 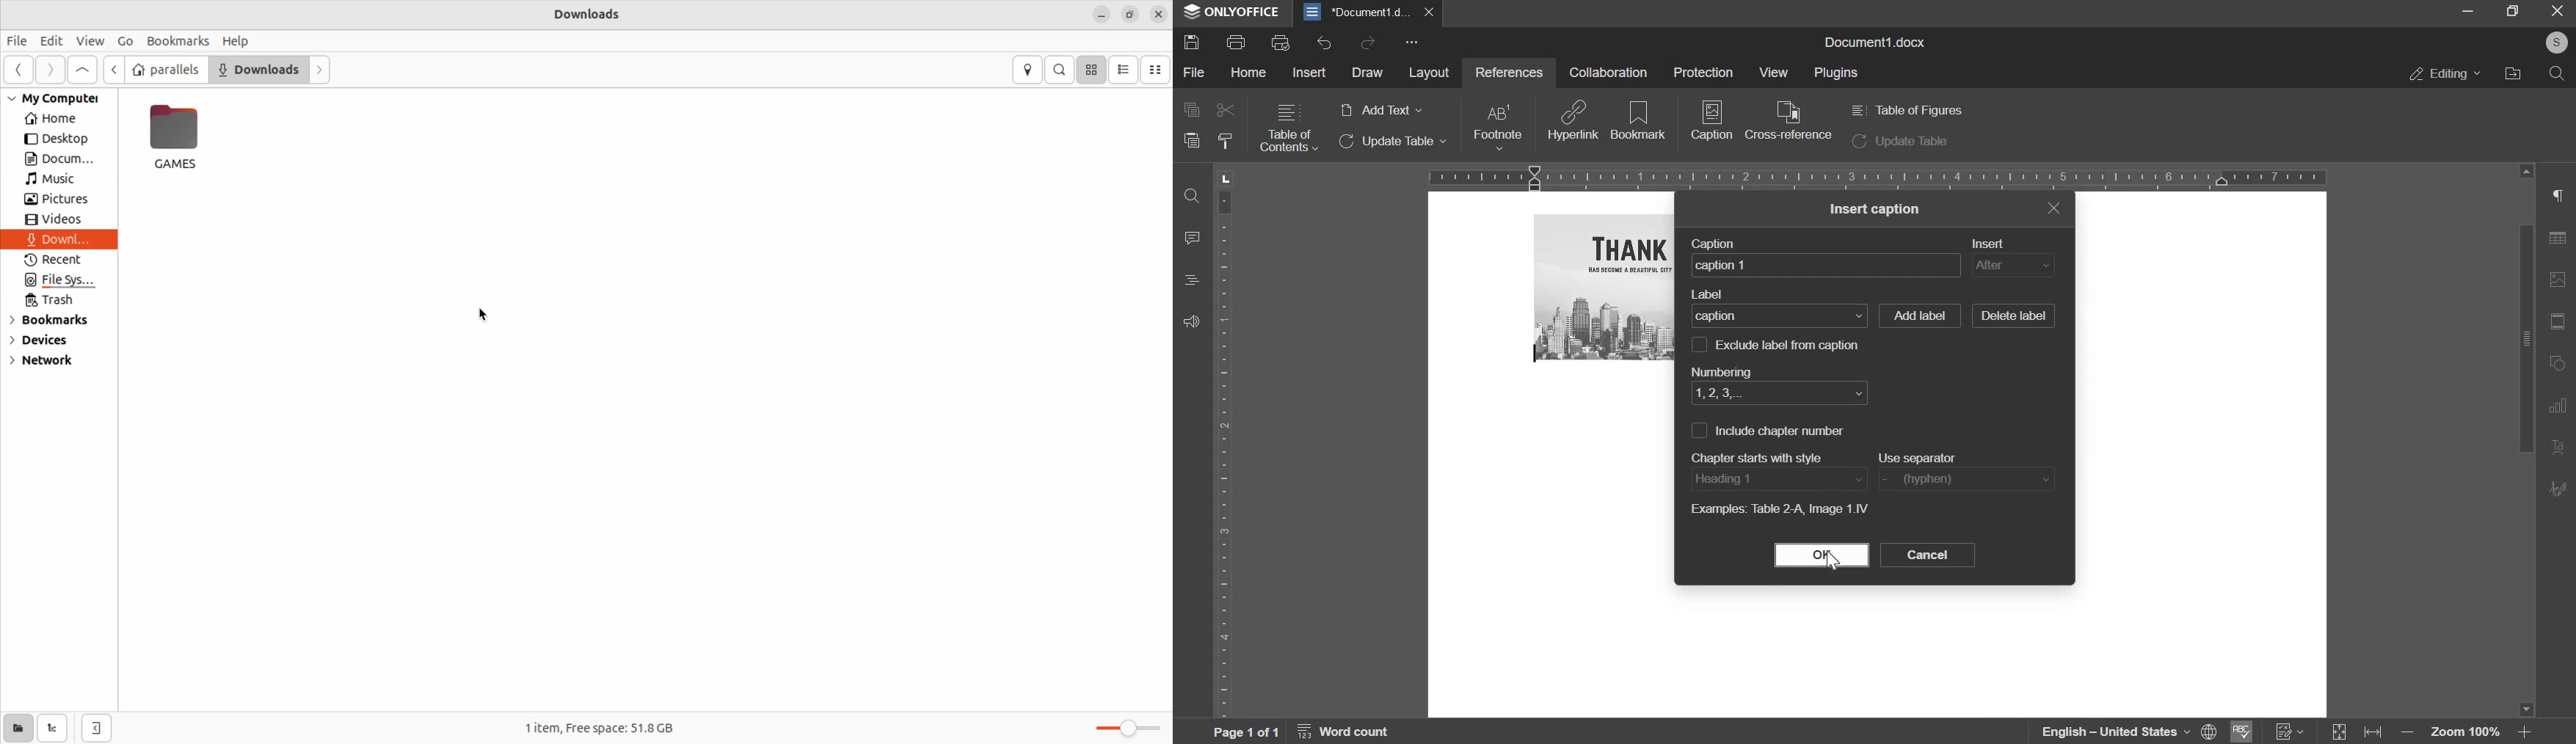 What do you see at coordinates (1191, 197) in the screenshot?
I see `find` at bounding box center [1191, 197].